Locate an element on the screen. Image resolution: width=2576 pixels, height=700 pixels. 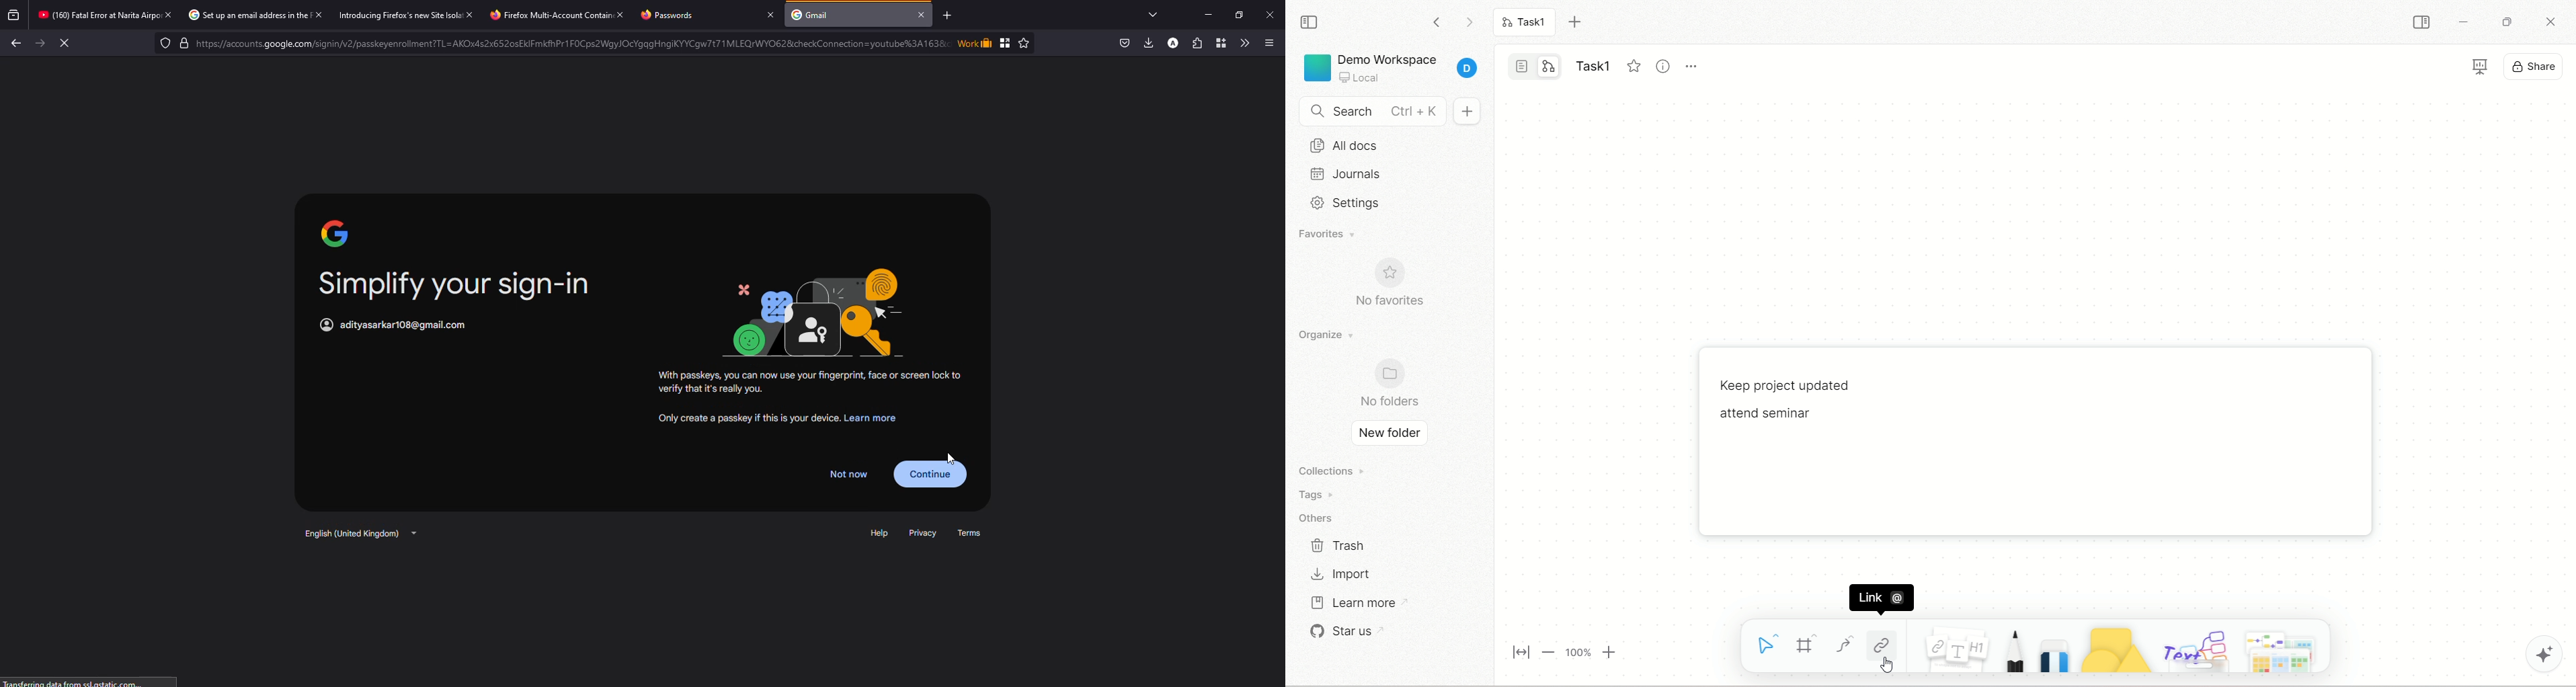
close is located at coordinates (320, 15).